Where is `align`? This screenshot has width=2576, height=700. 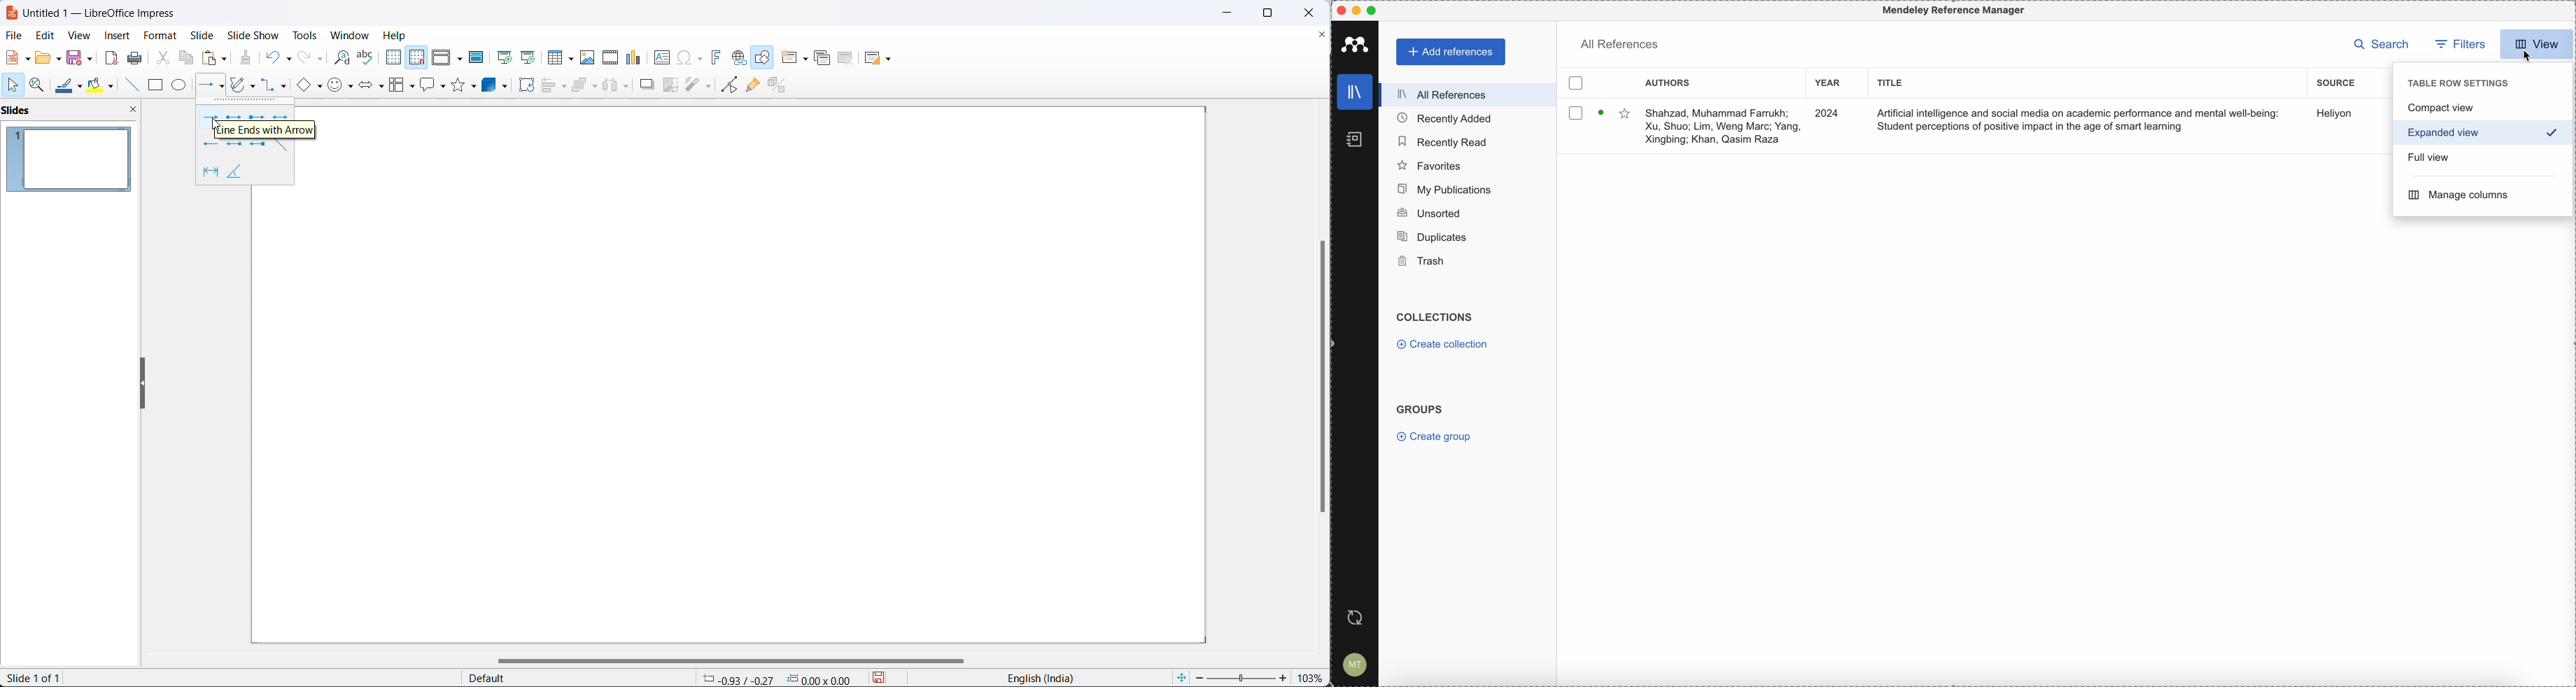
align is located at coordinates (556, 86).